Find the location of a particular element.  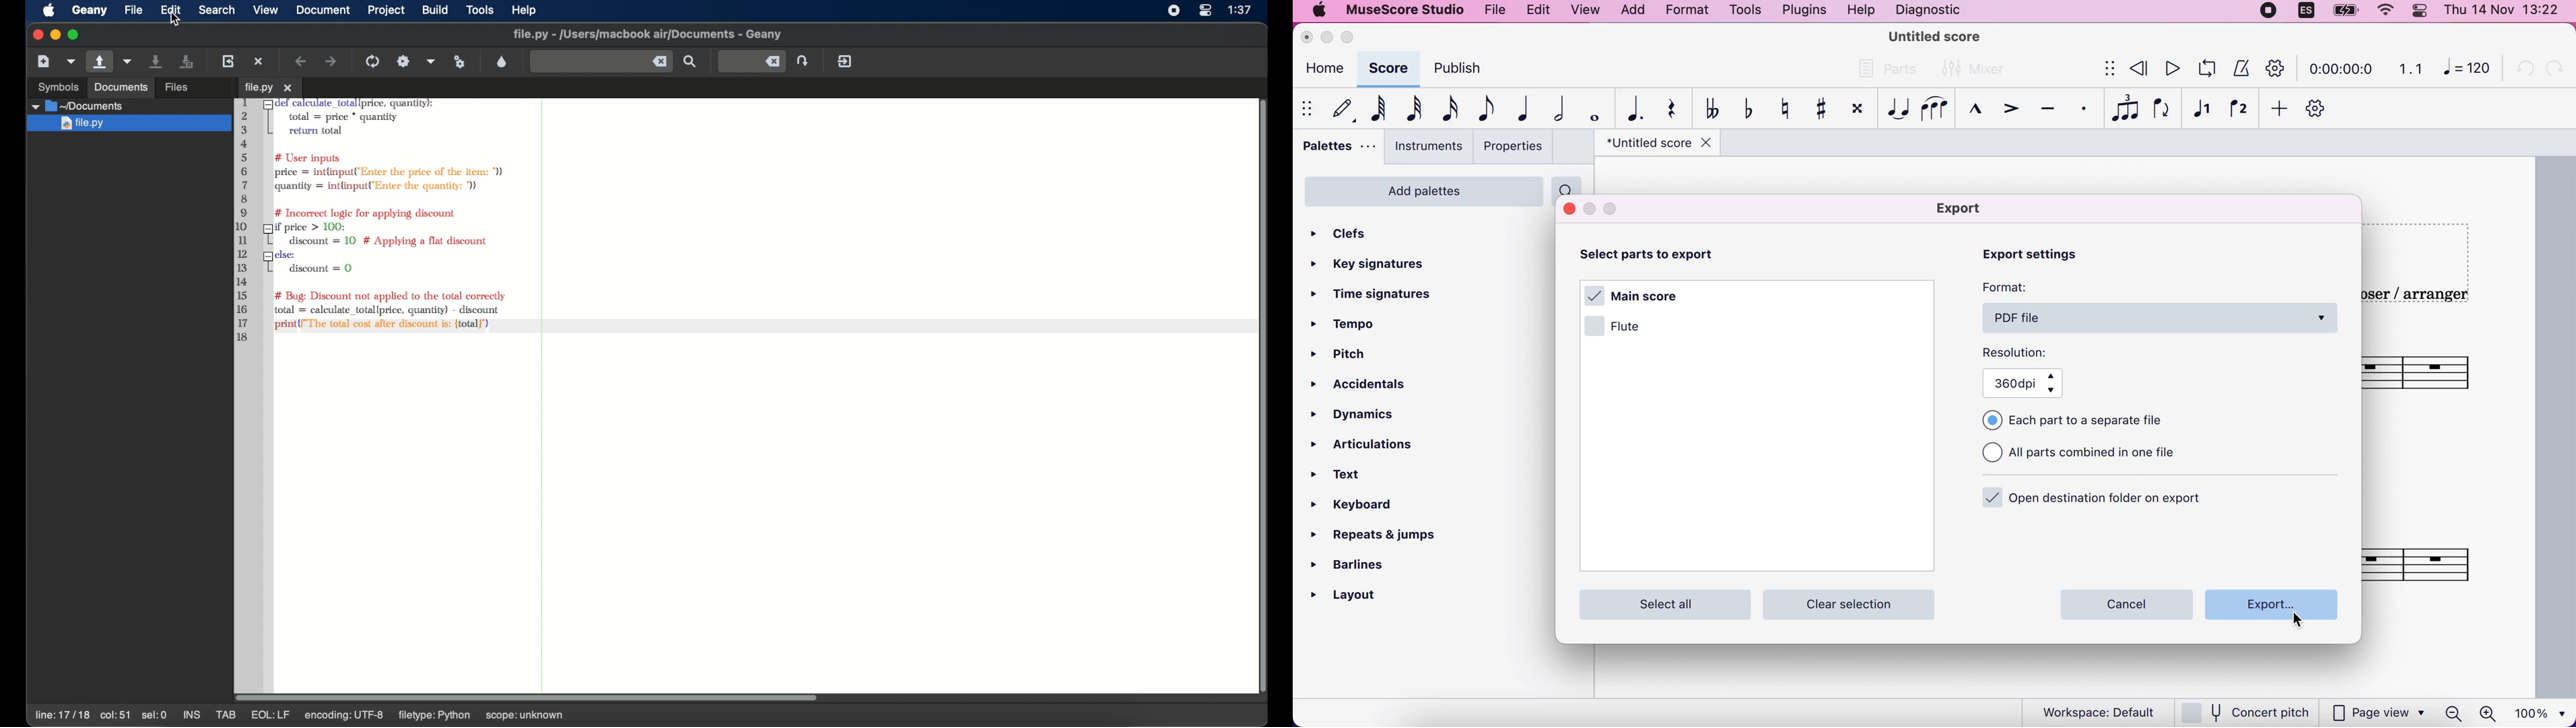

workspace default is located at coordinates (2093, 711).